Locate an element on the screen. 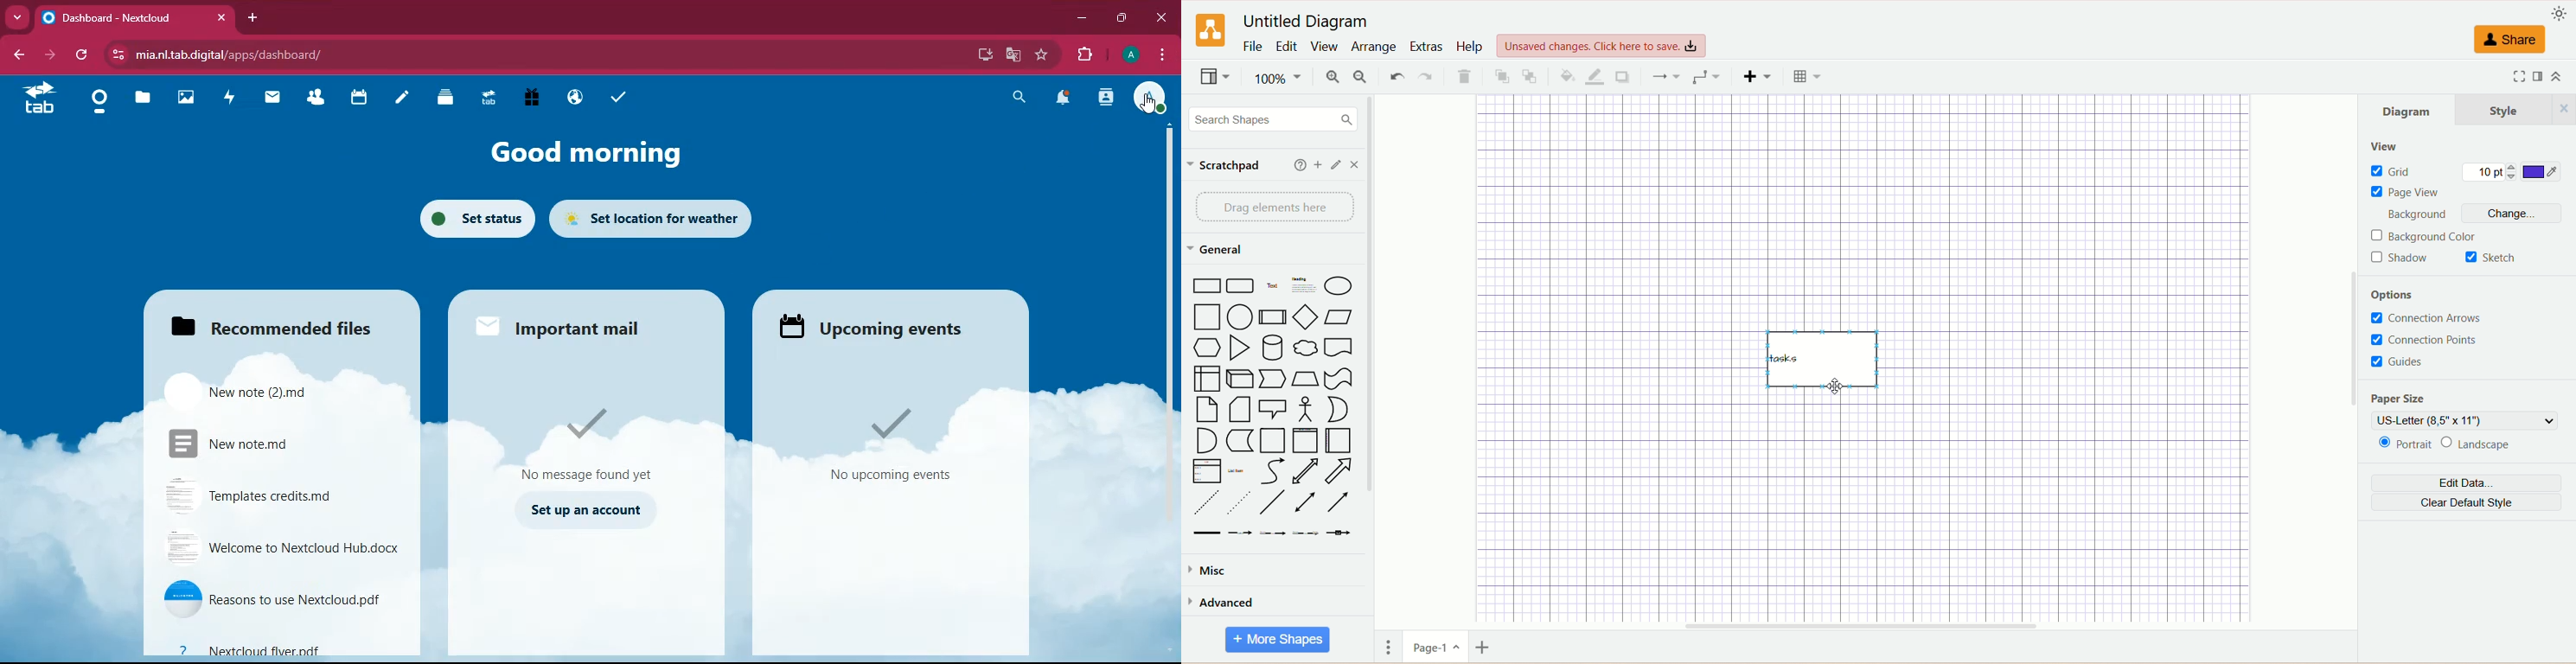 The width and height of the screenshot is (2576, 672). Line with Double Arrows is located at coordinates (1304, 503).